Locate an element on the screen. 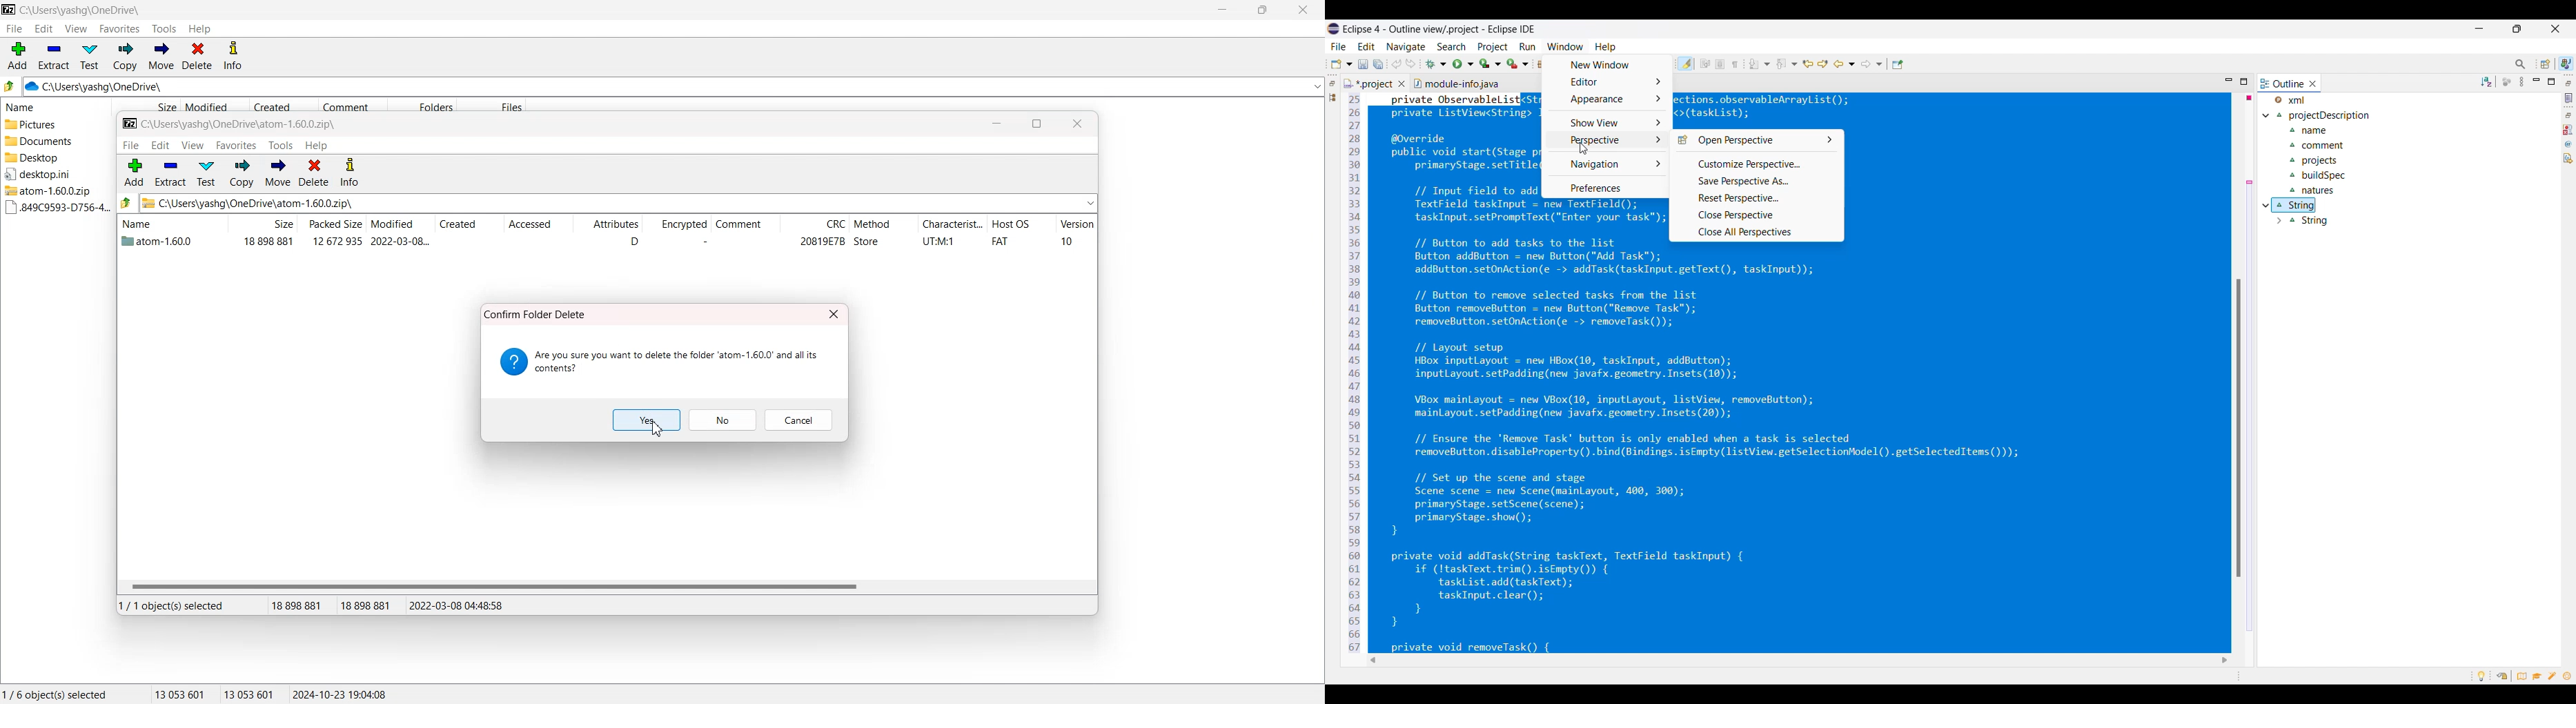  Yes is located at coordinates (647, 420).